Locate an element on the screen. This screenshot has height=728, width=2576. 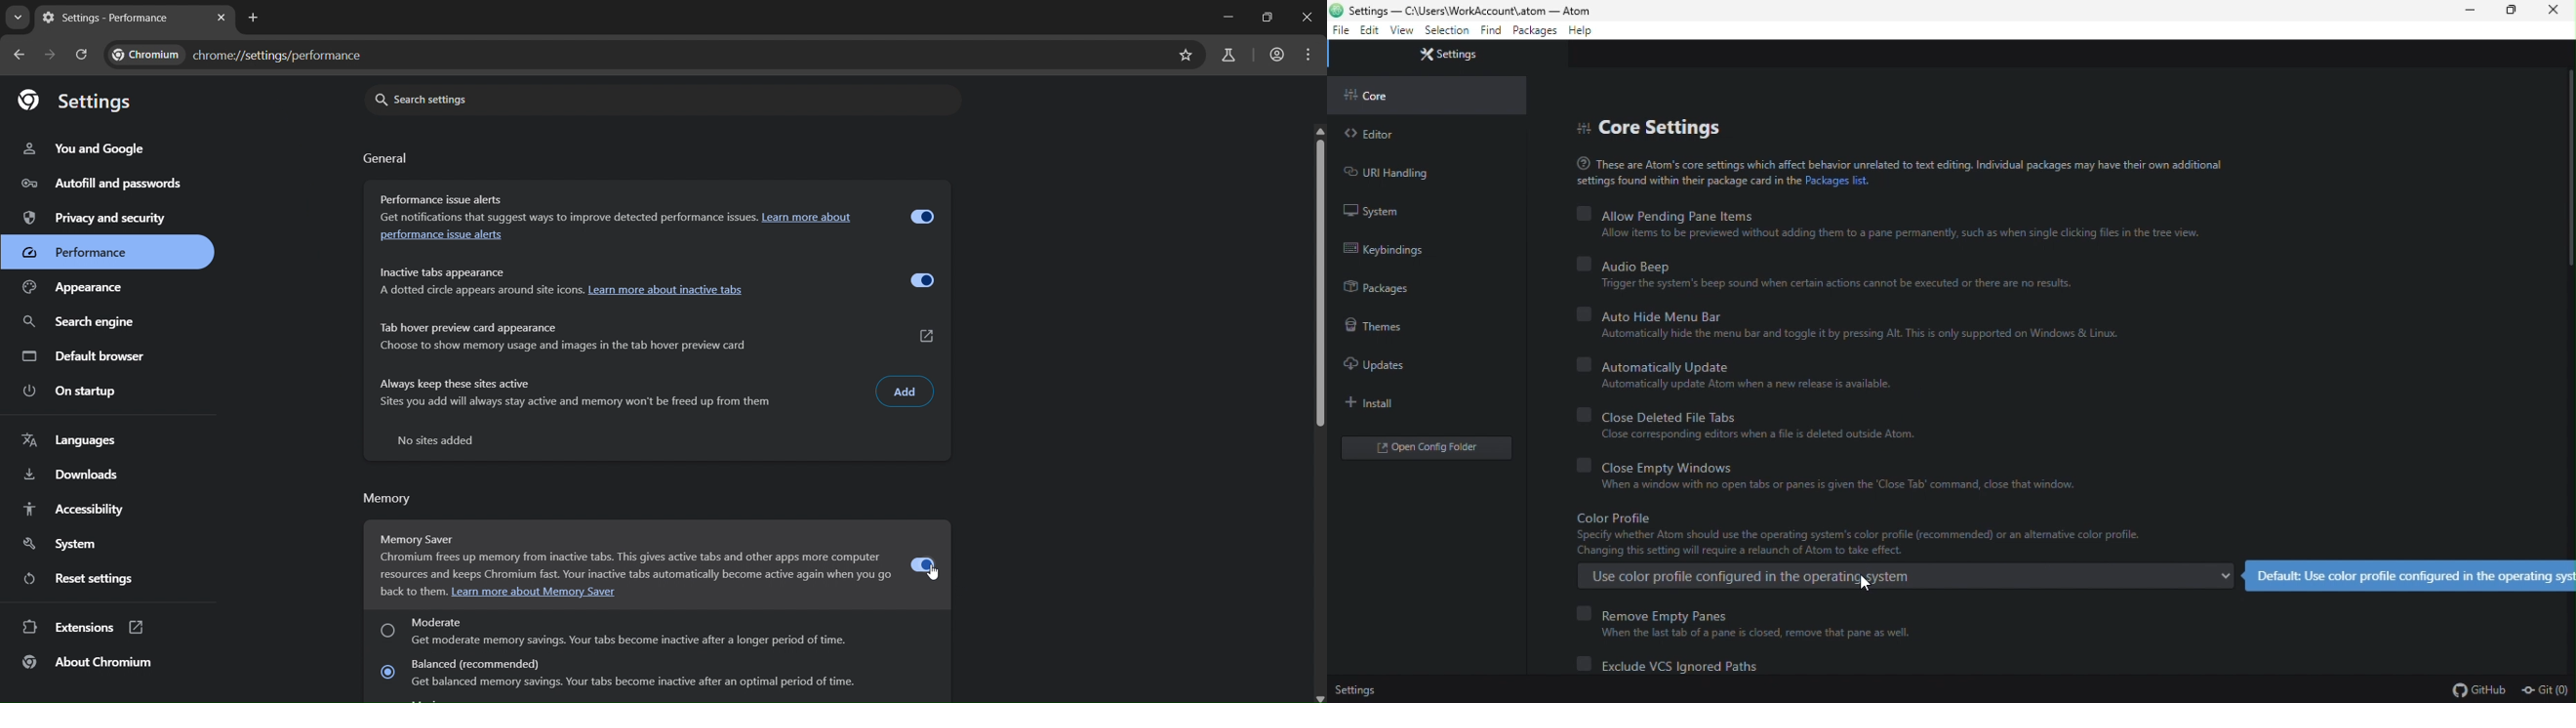
About Chromium is located at coordinates (87, 661).